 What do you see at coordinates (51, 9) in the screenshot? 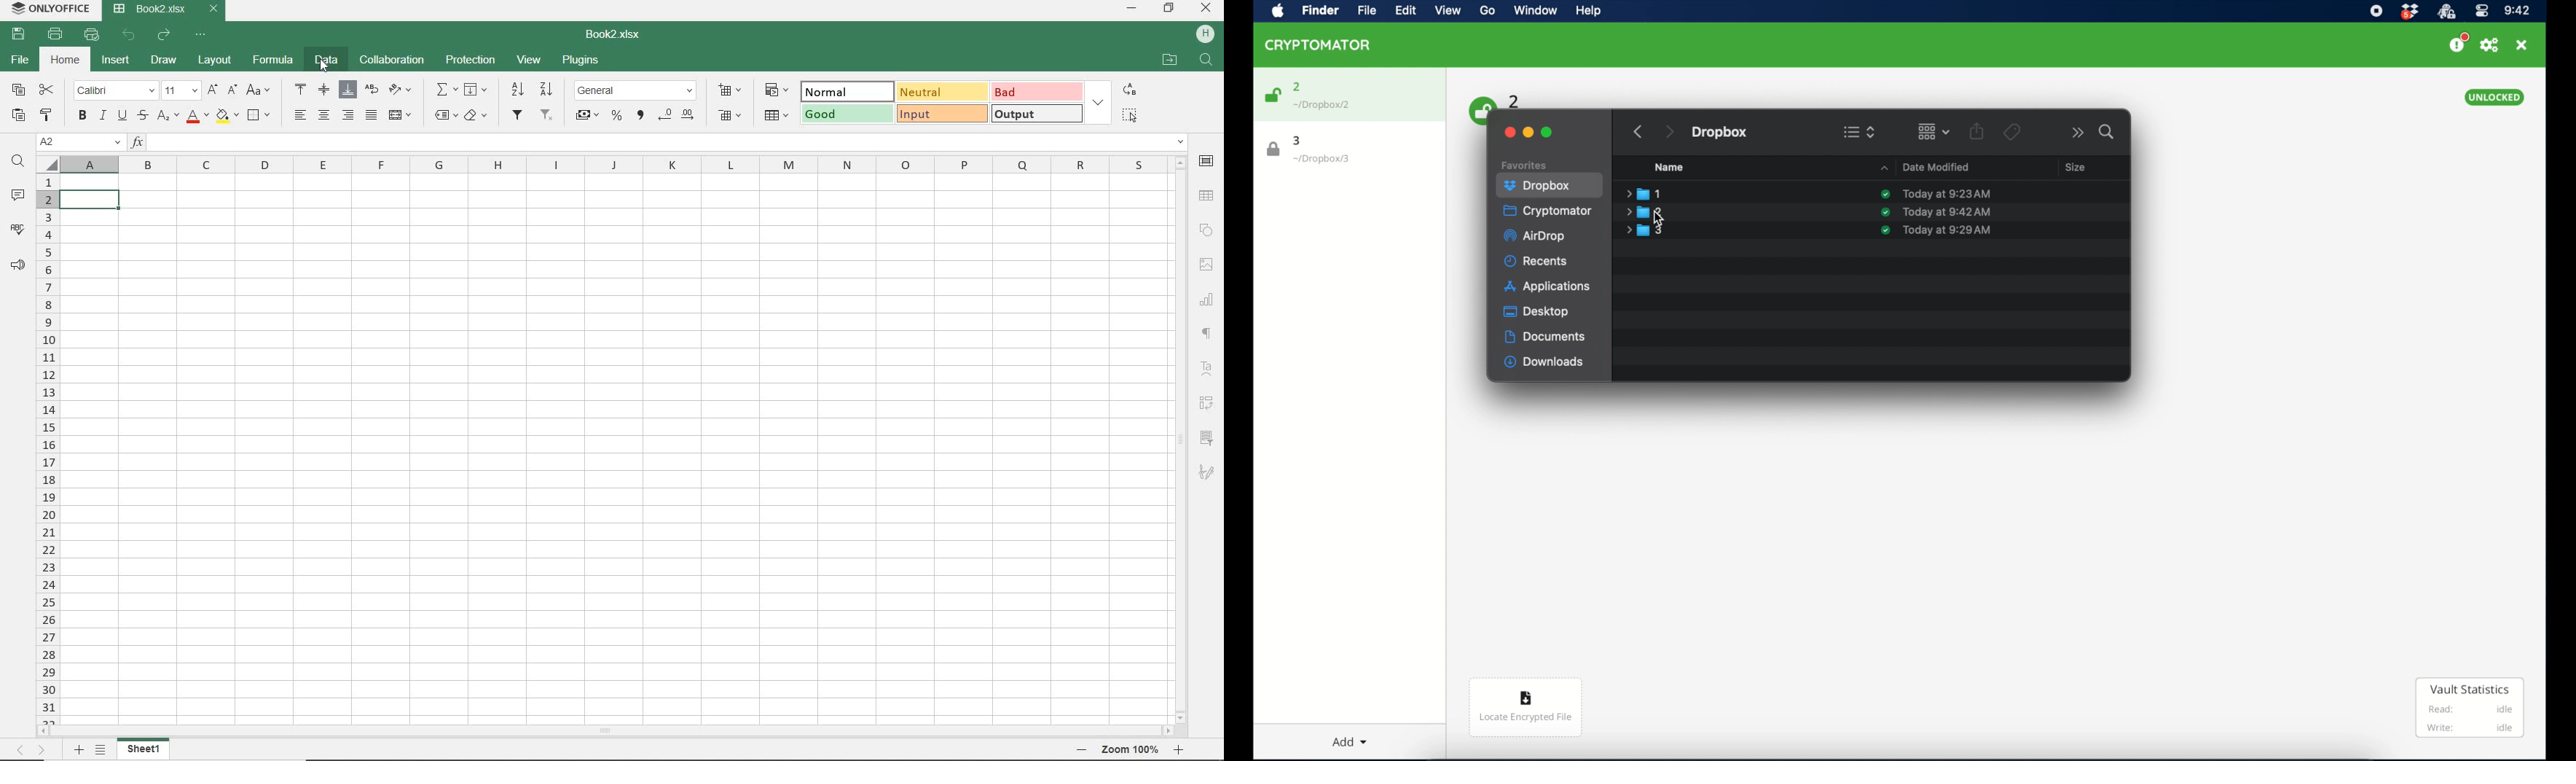
I see `system name` at bounding box center [51, 9].